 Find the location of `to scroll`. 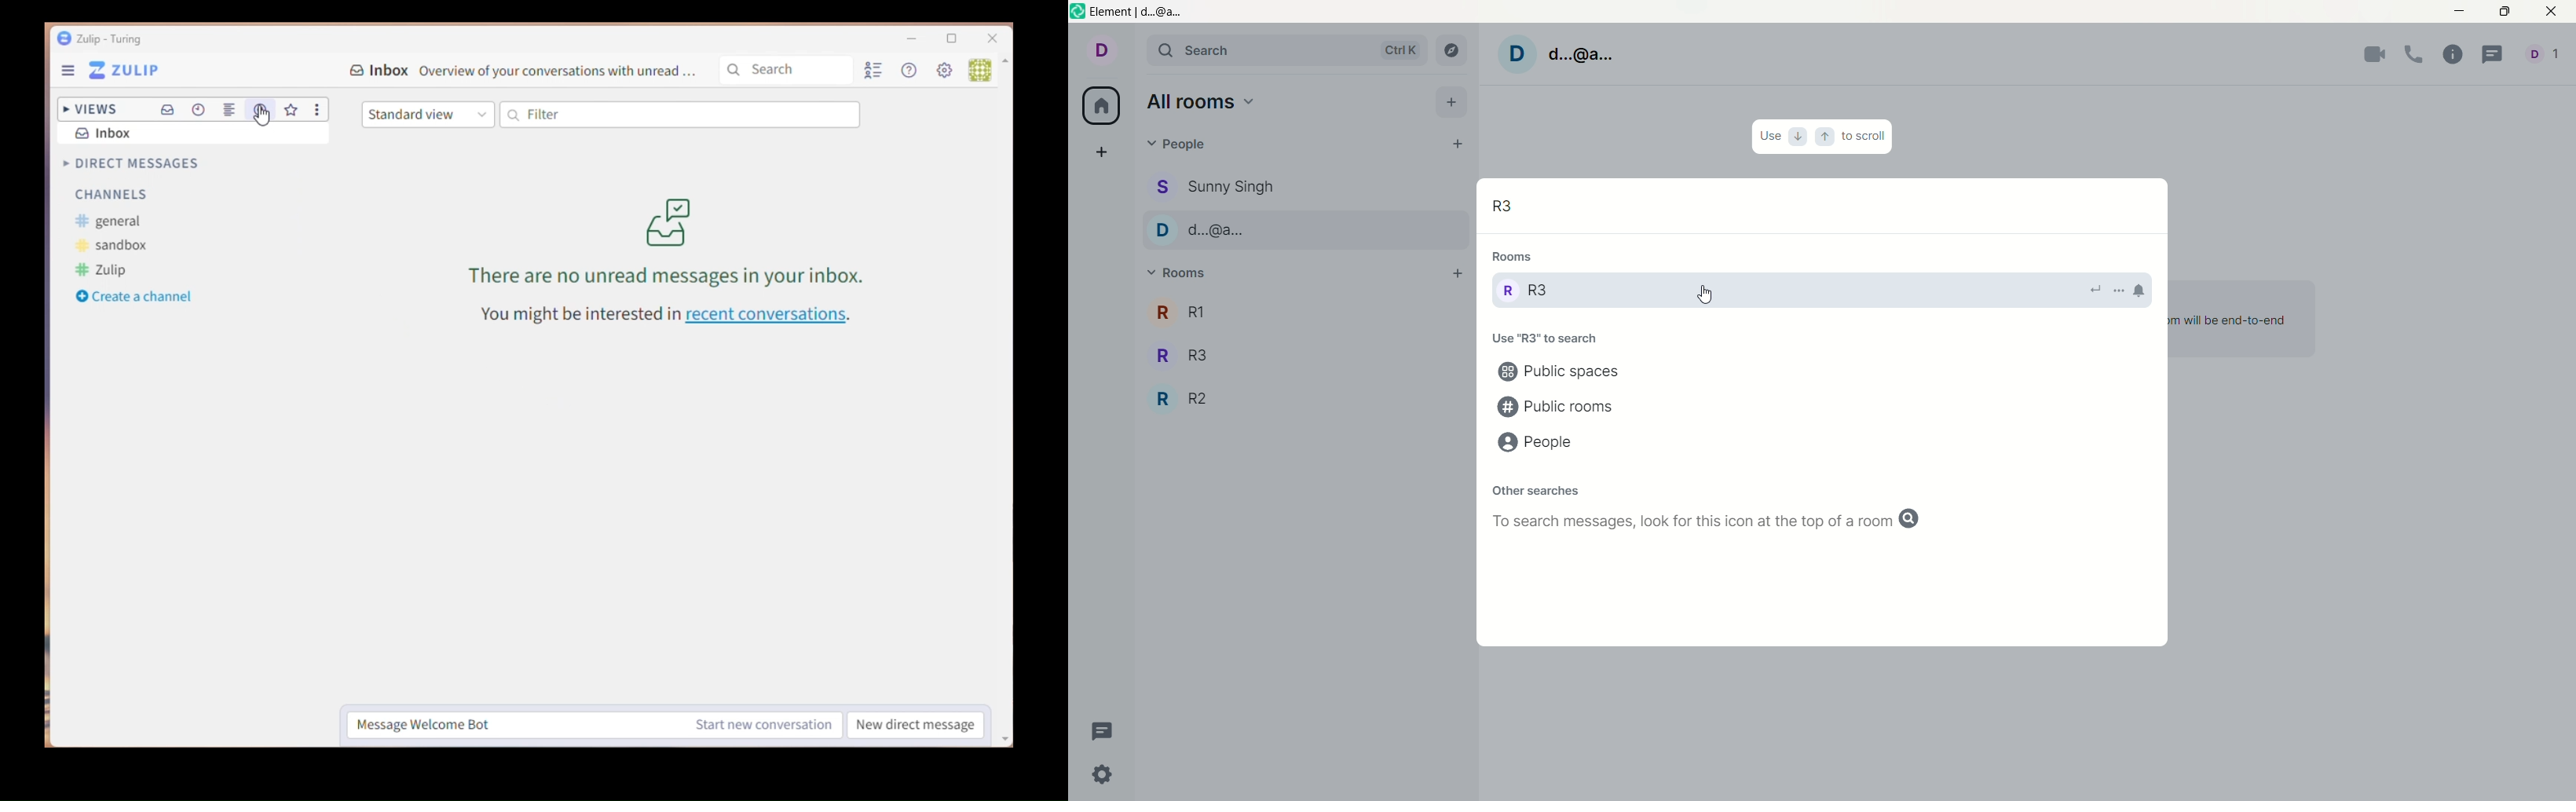

to scroll is located at coordinates (1865, 134).